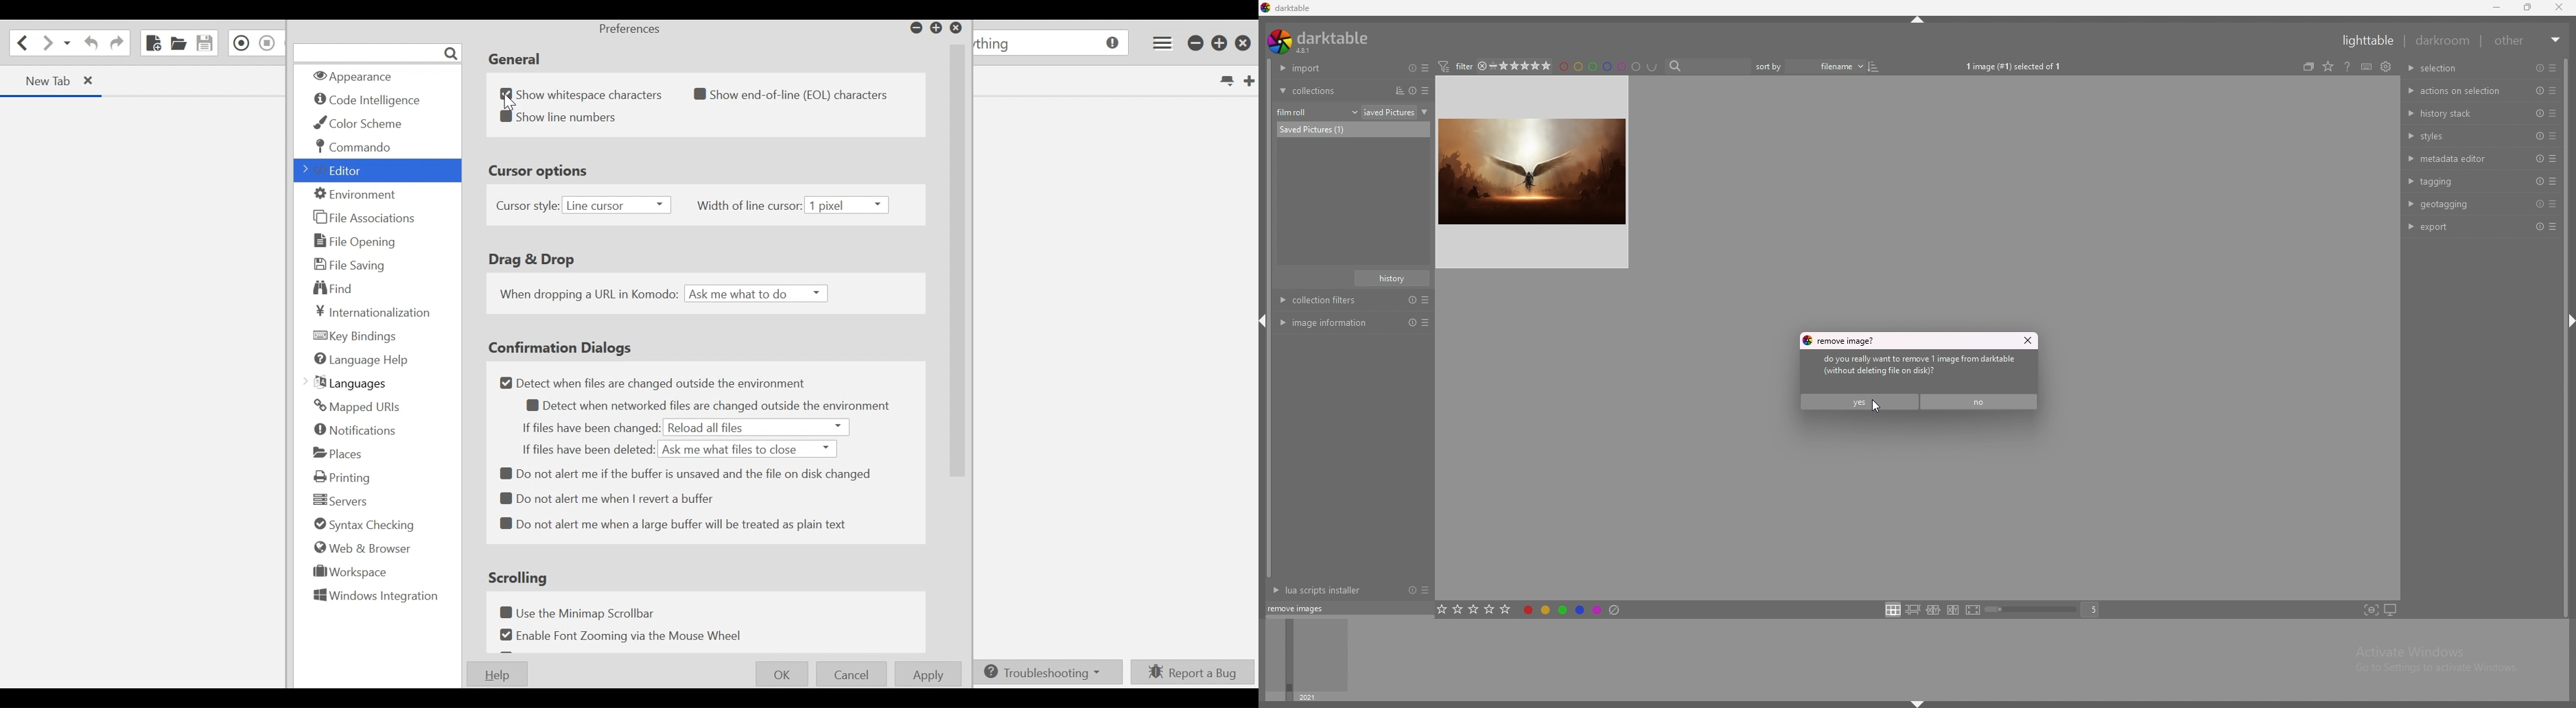  What do you see at coordinates (2459, 113) in the screenshot?
I see `history stack` at bounding box center [2459, 113].